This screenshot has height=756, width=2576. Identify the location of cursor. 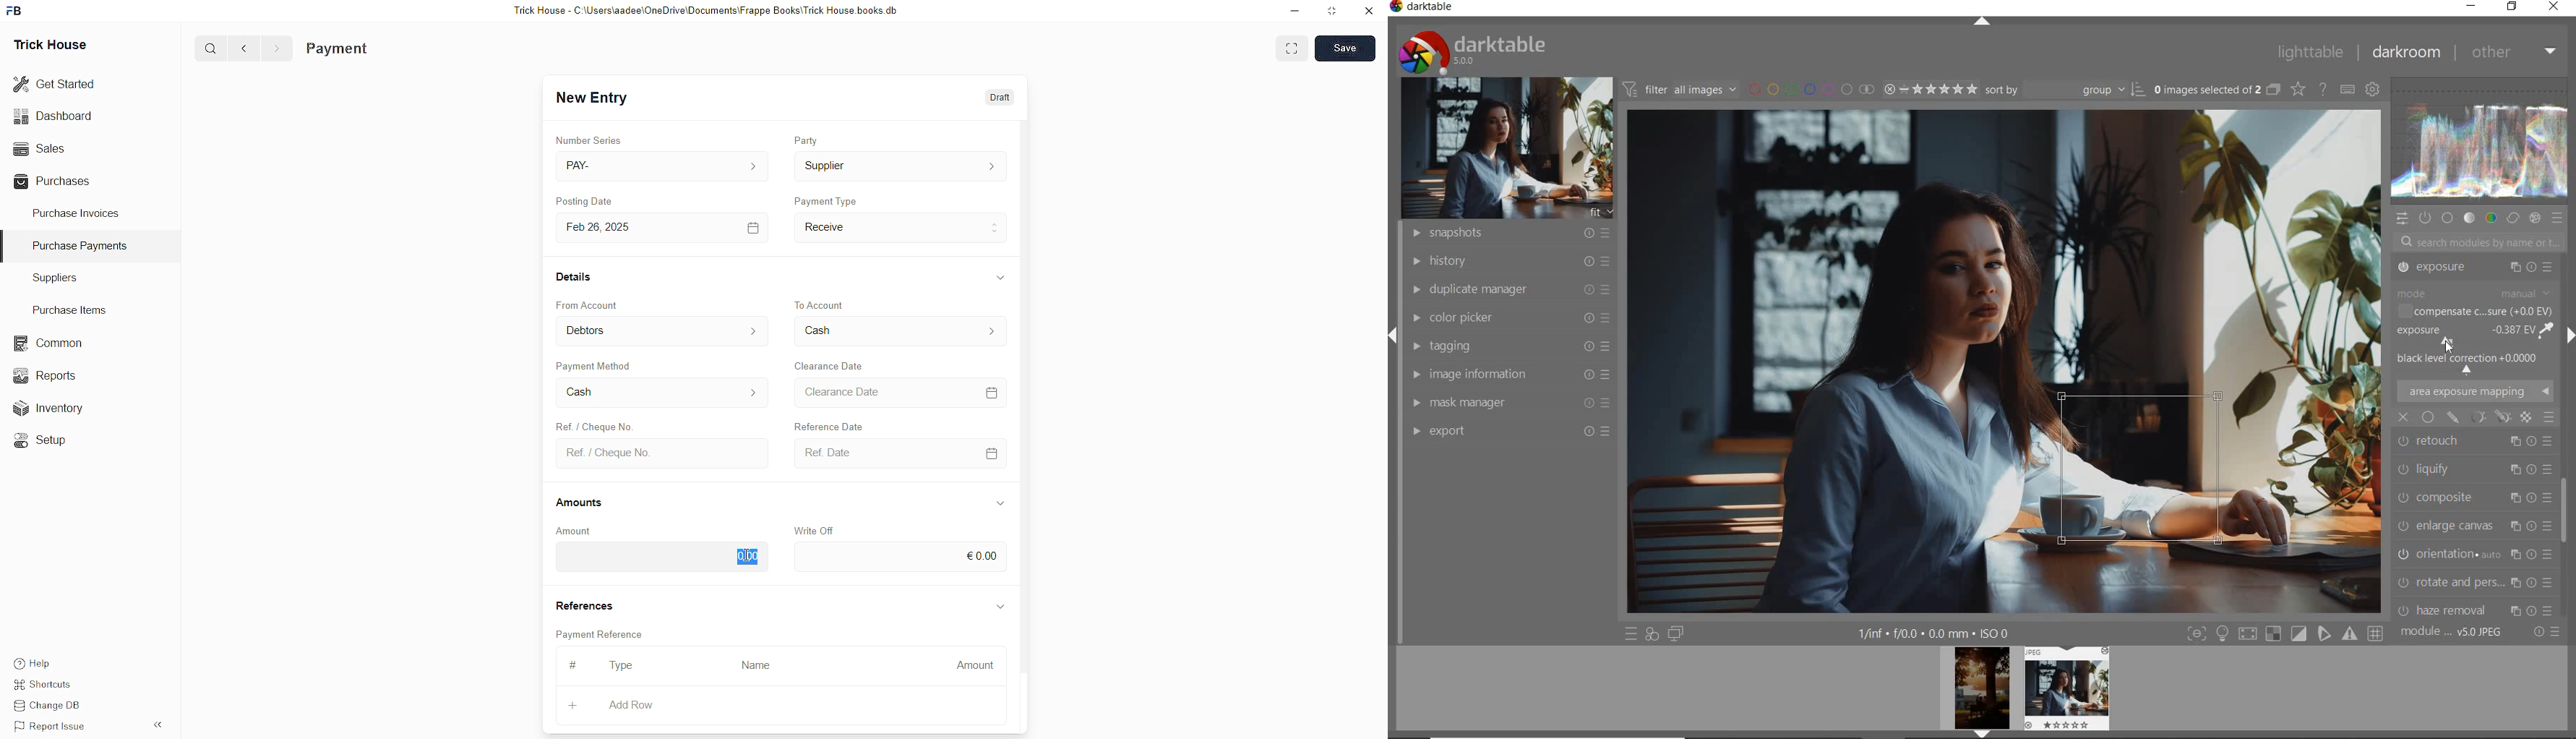
(747, 552).